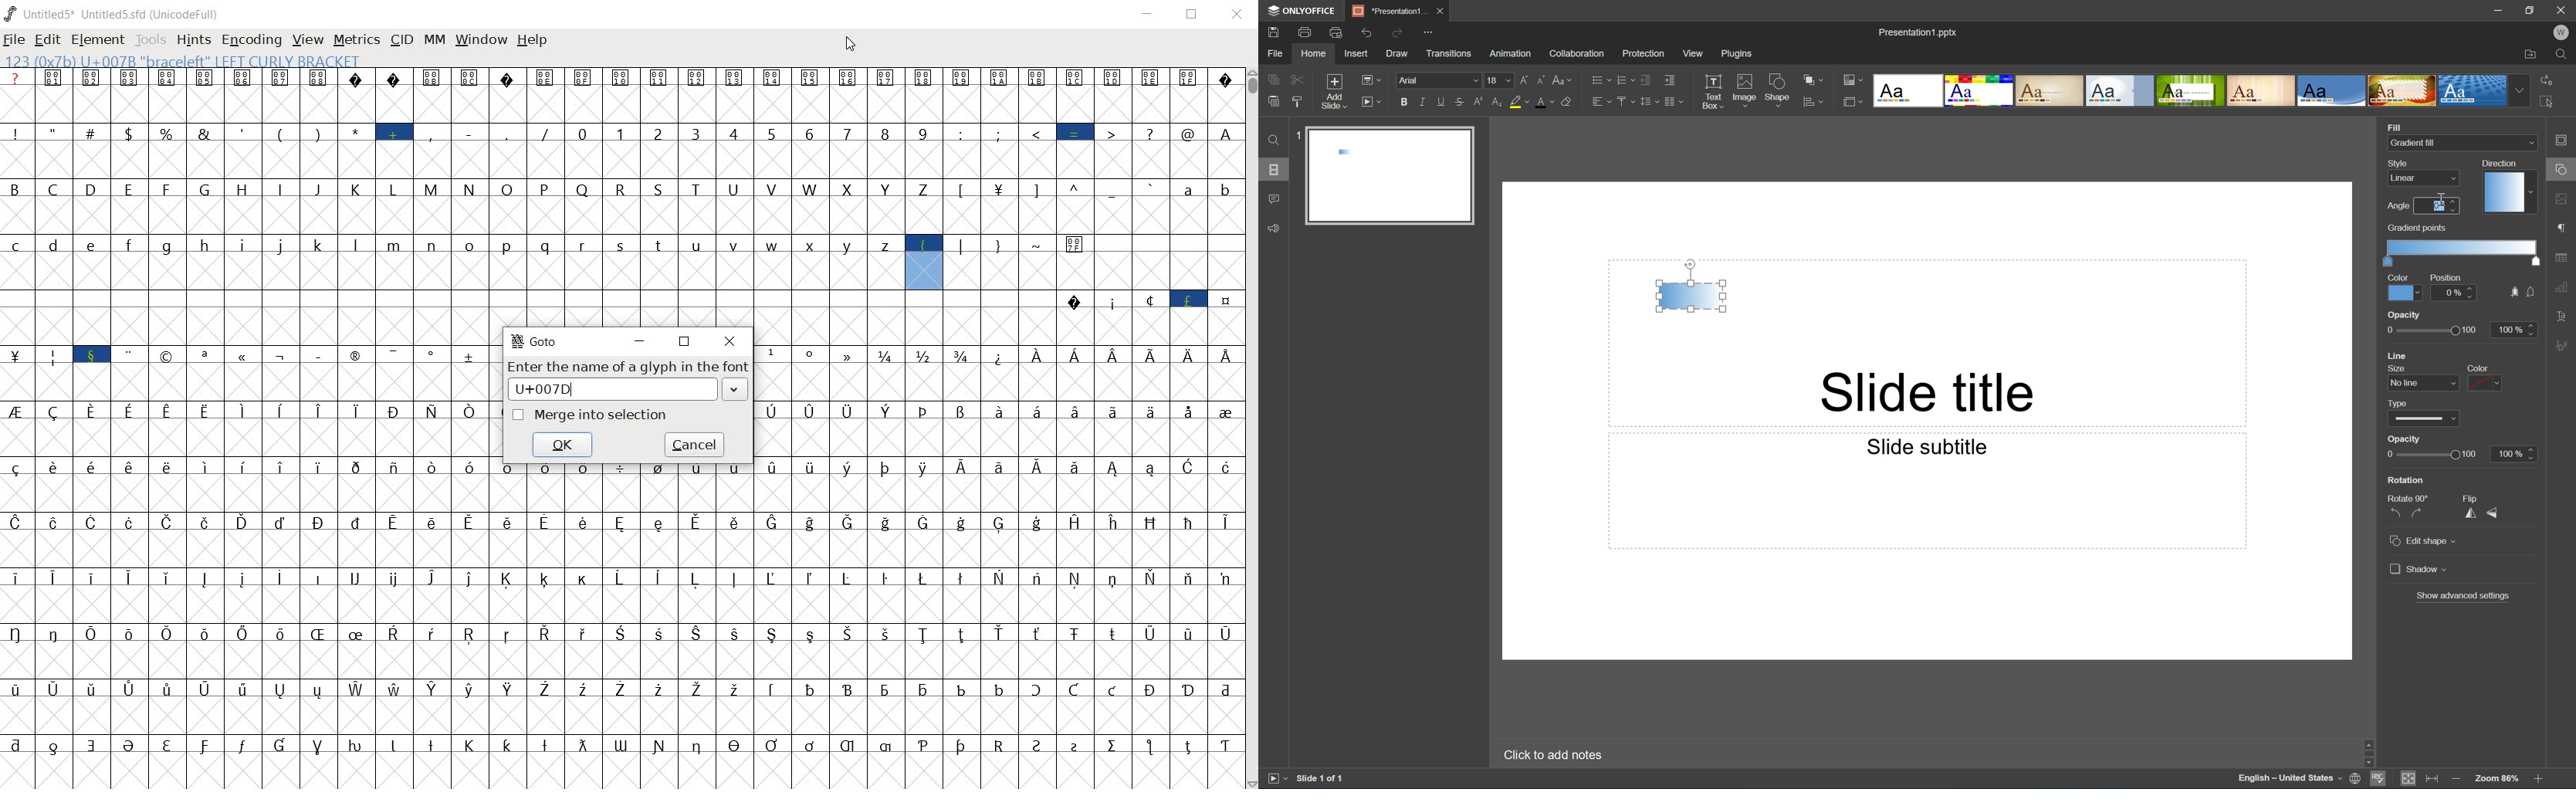 Image resolution: width=2576 pixels, height=812 pixels. What do you see at coordinates (2445, 278) in the screenshot?
I see `Position` at bounding box center [2445, 278].